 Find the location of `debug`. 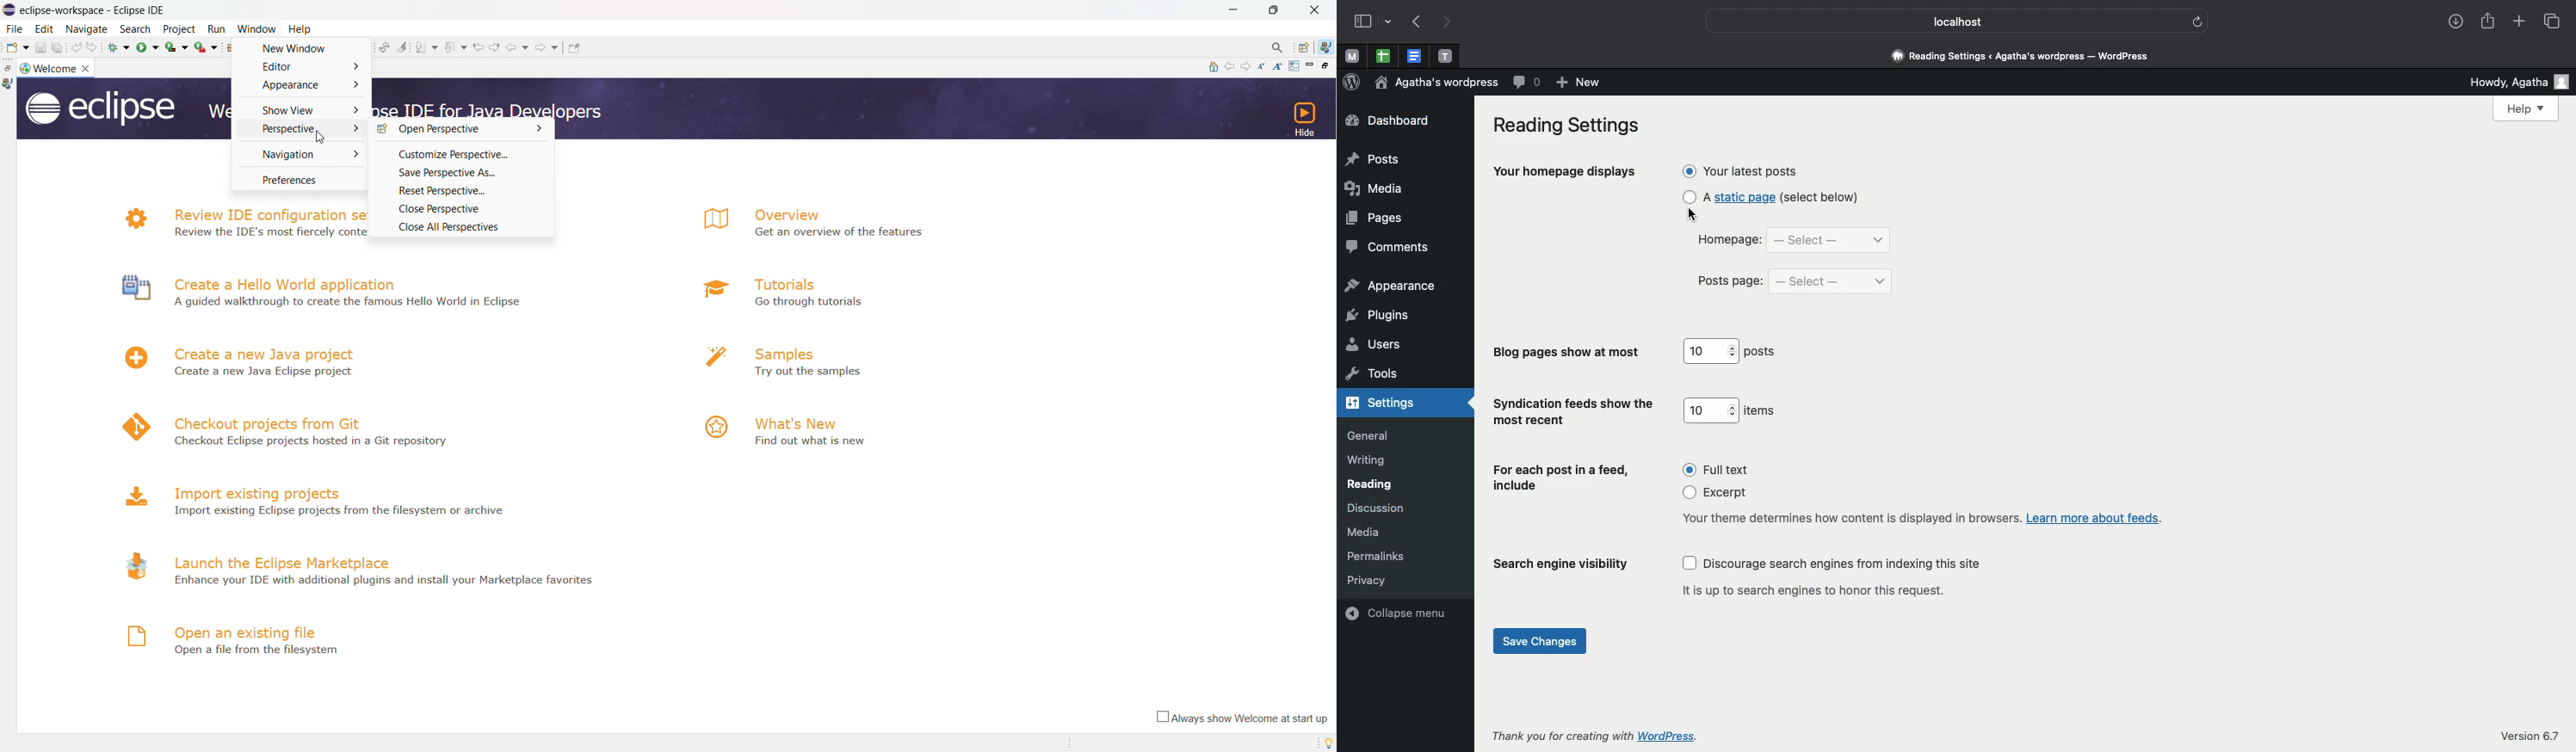

debug is located at coordinates (118, 47).